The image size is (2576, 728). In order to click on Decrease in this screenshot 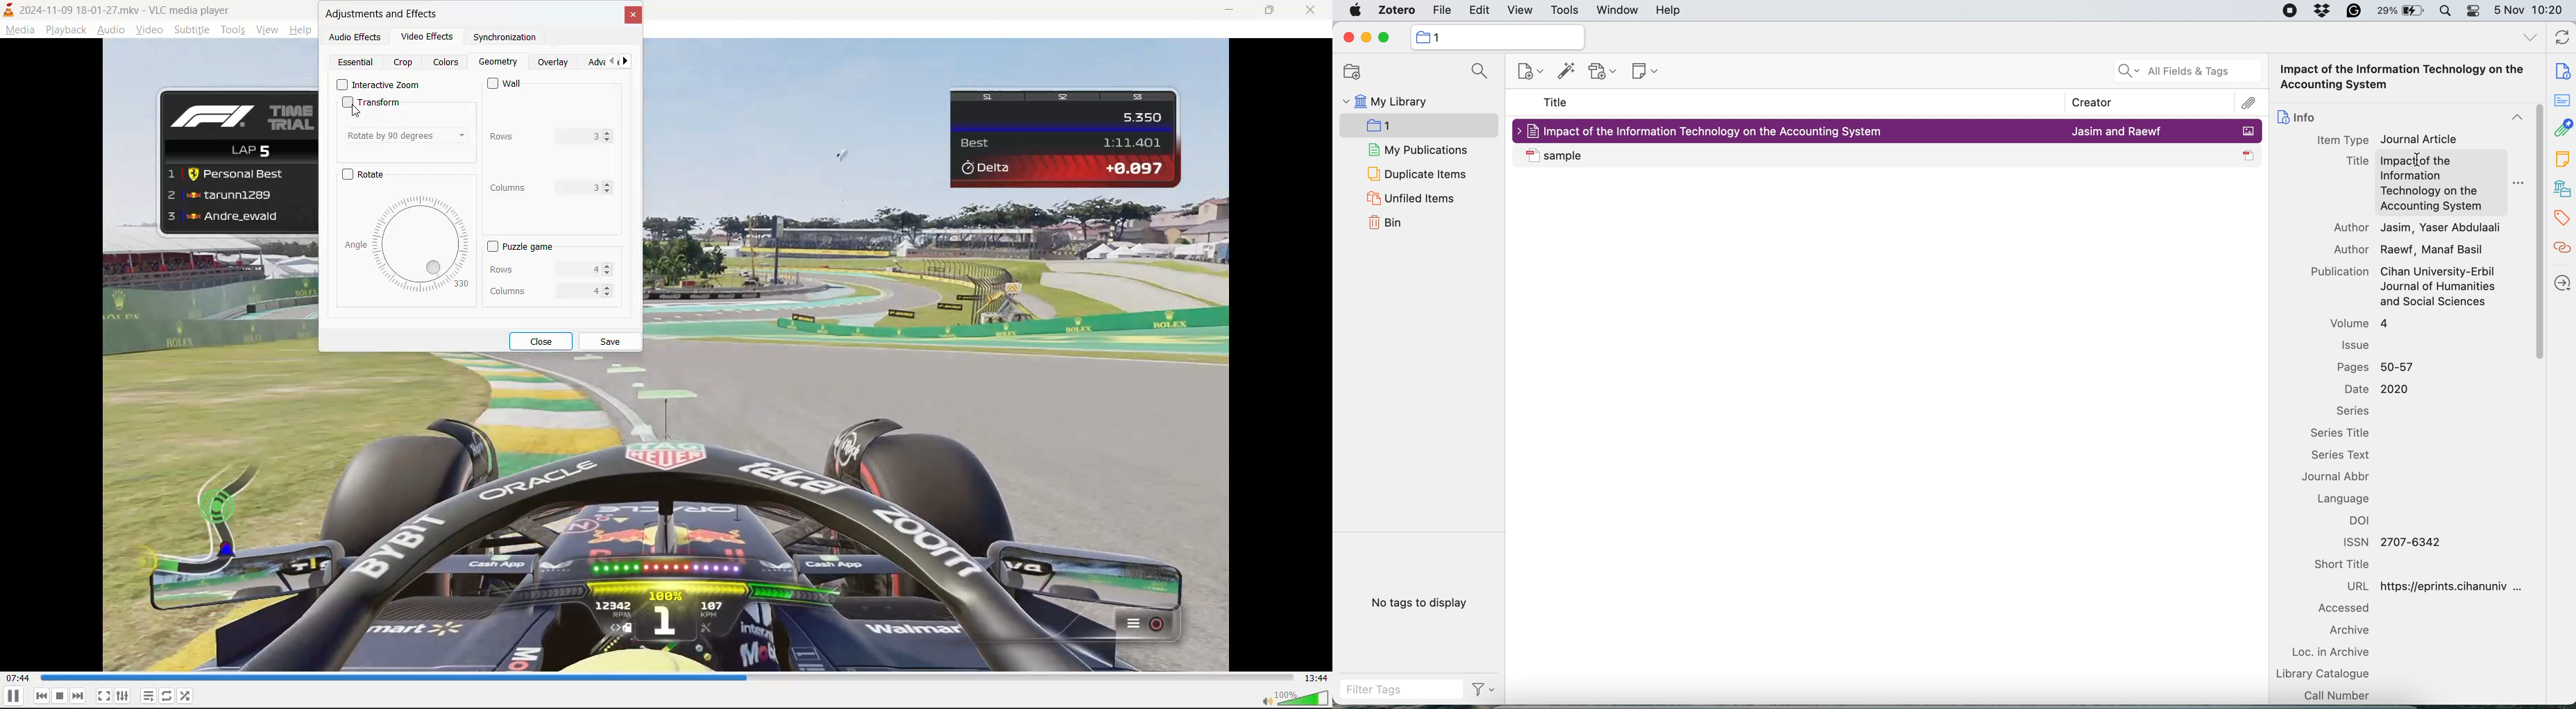, I will do `click(609, 141)`.